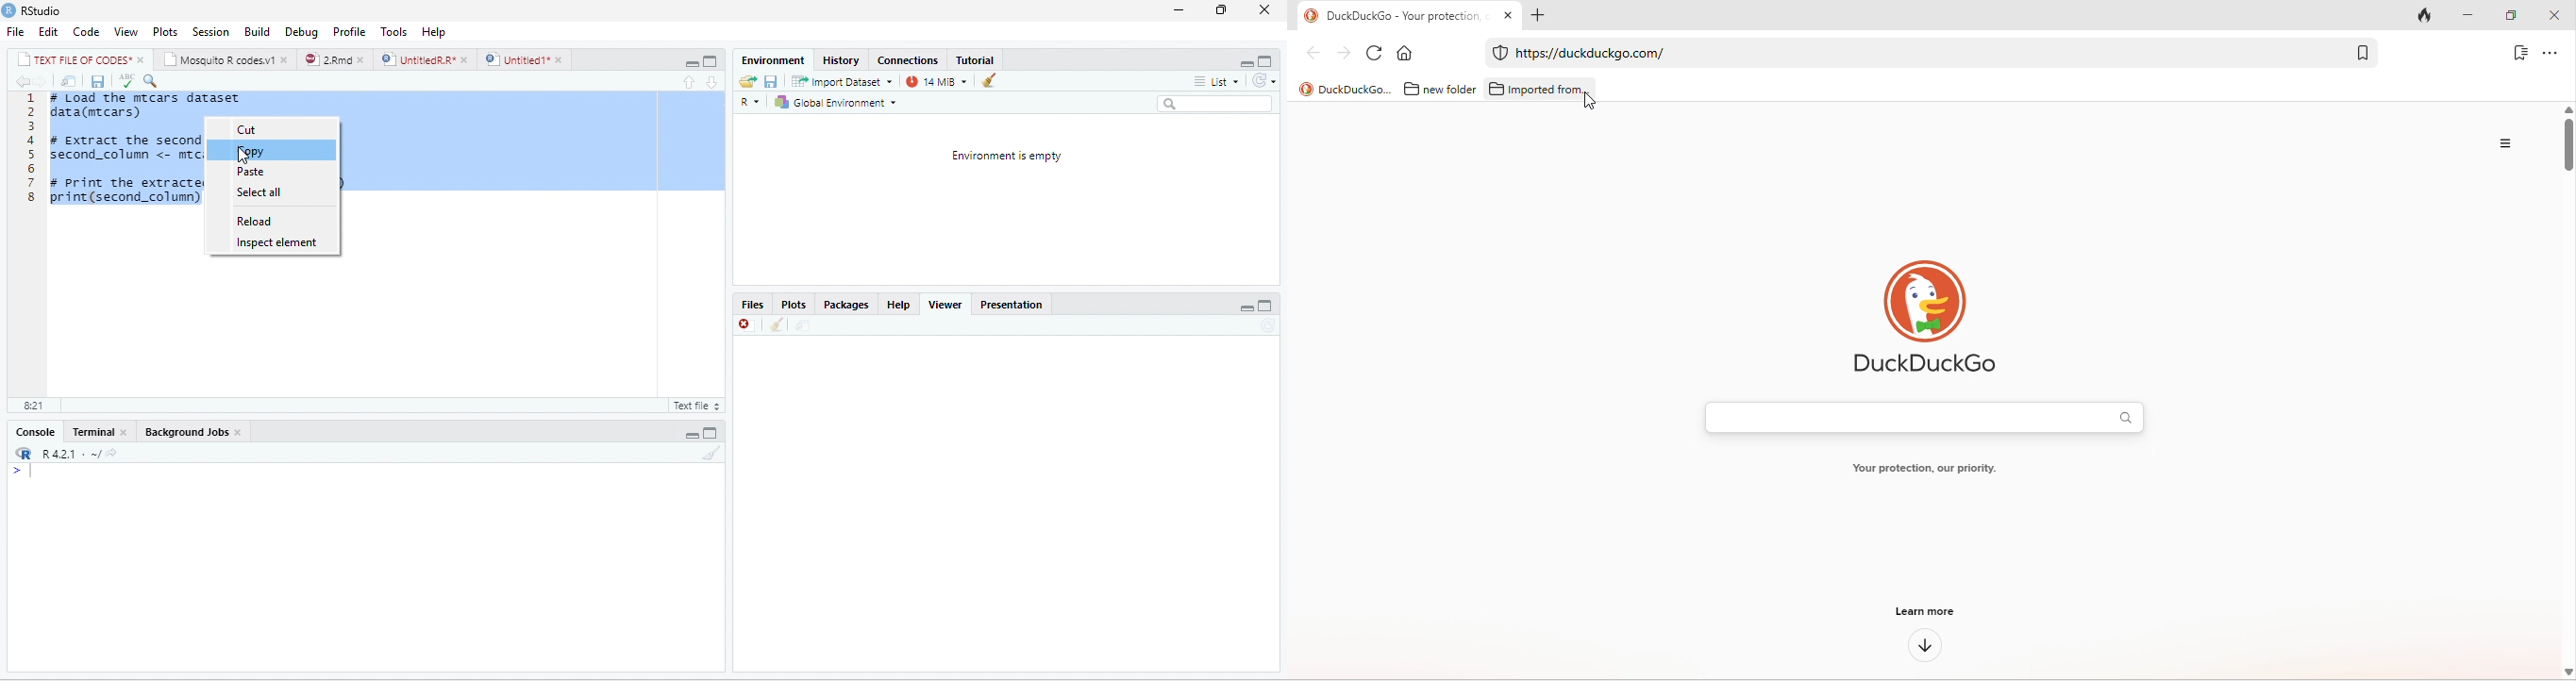 The width and height of the screenshot is (2576, 700). What do you see at coordinates (694, 431) in the screenshot?
I see `minimize` at bounding box center [694, 431].